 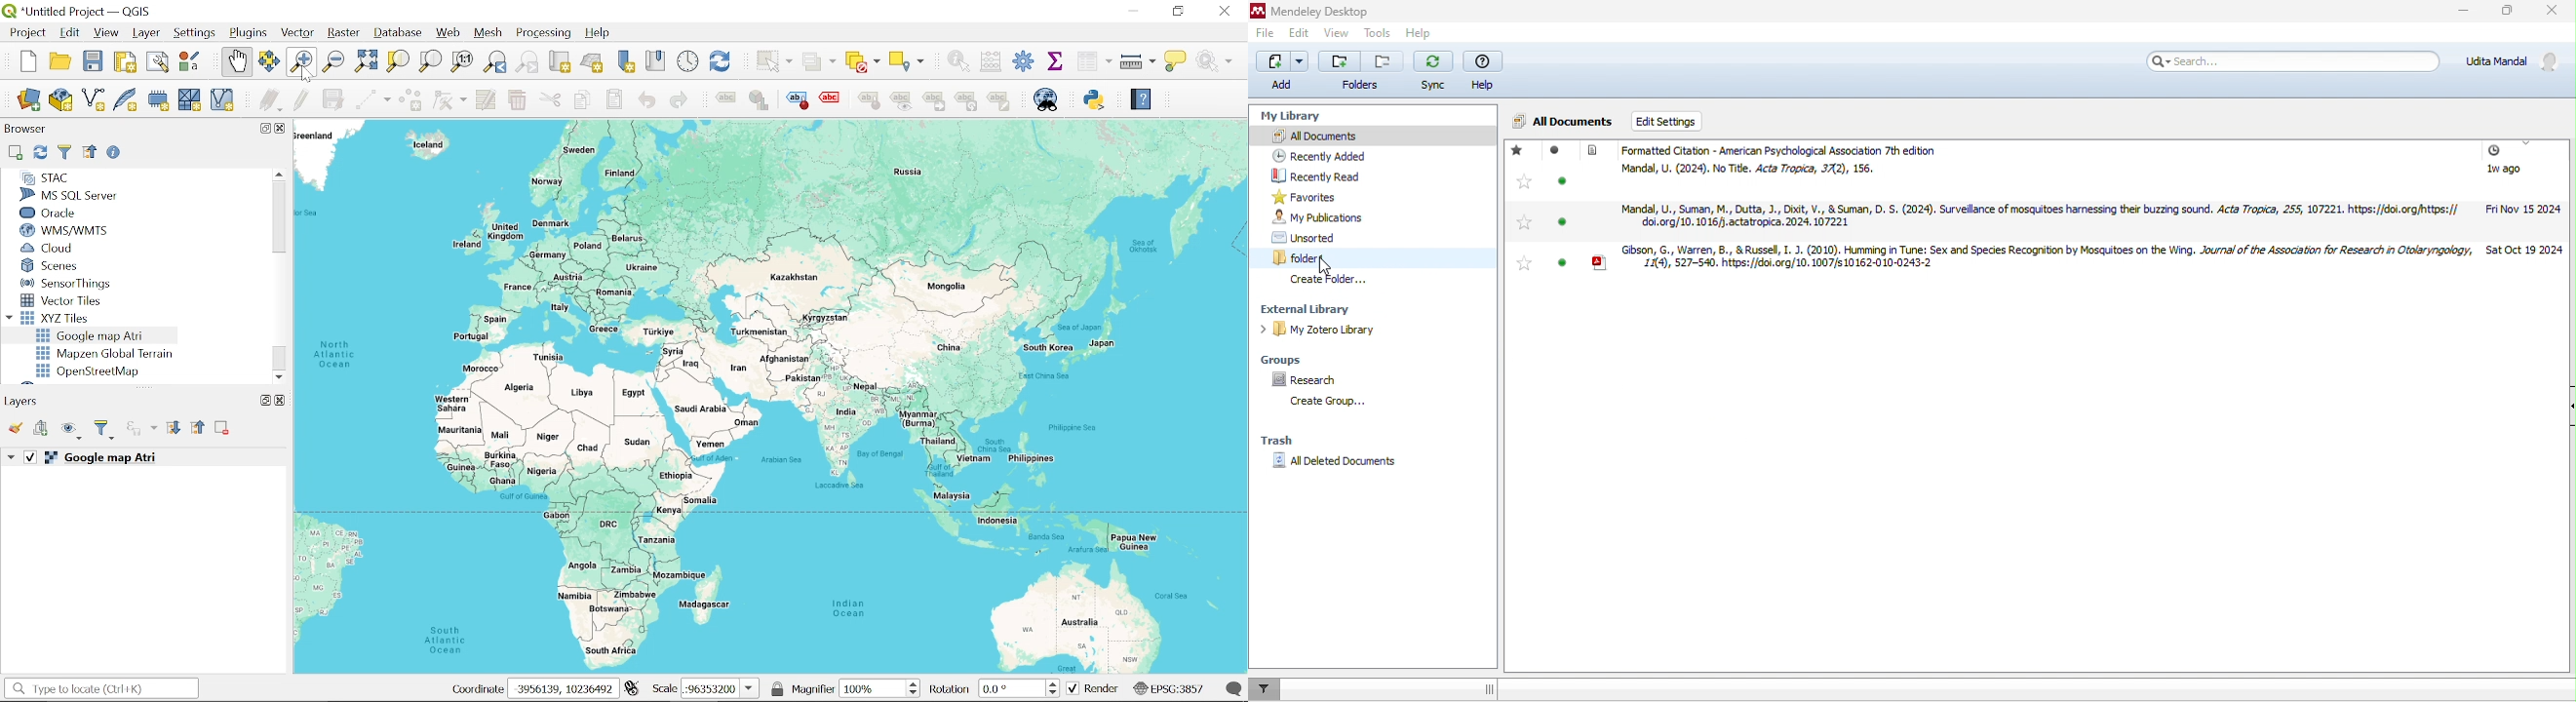 I want to click on Scale, so click(x=721, y=689).